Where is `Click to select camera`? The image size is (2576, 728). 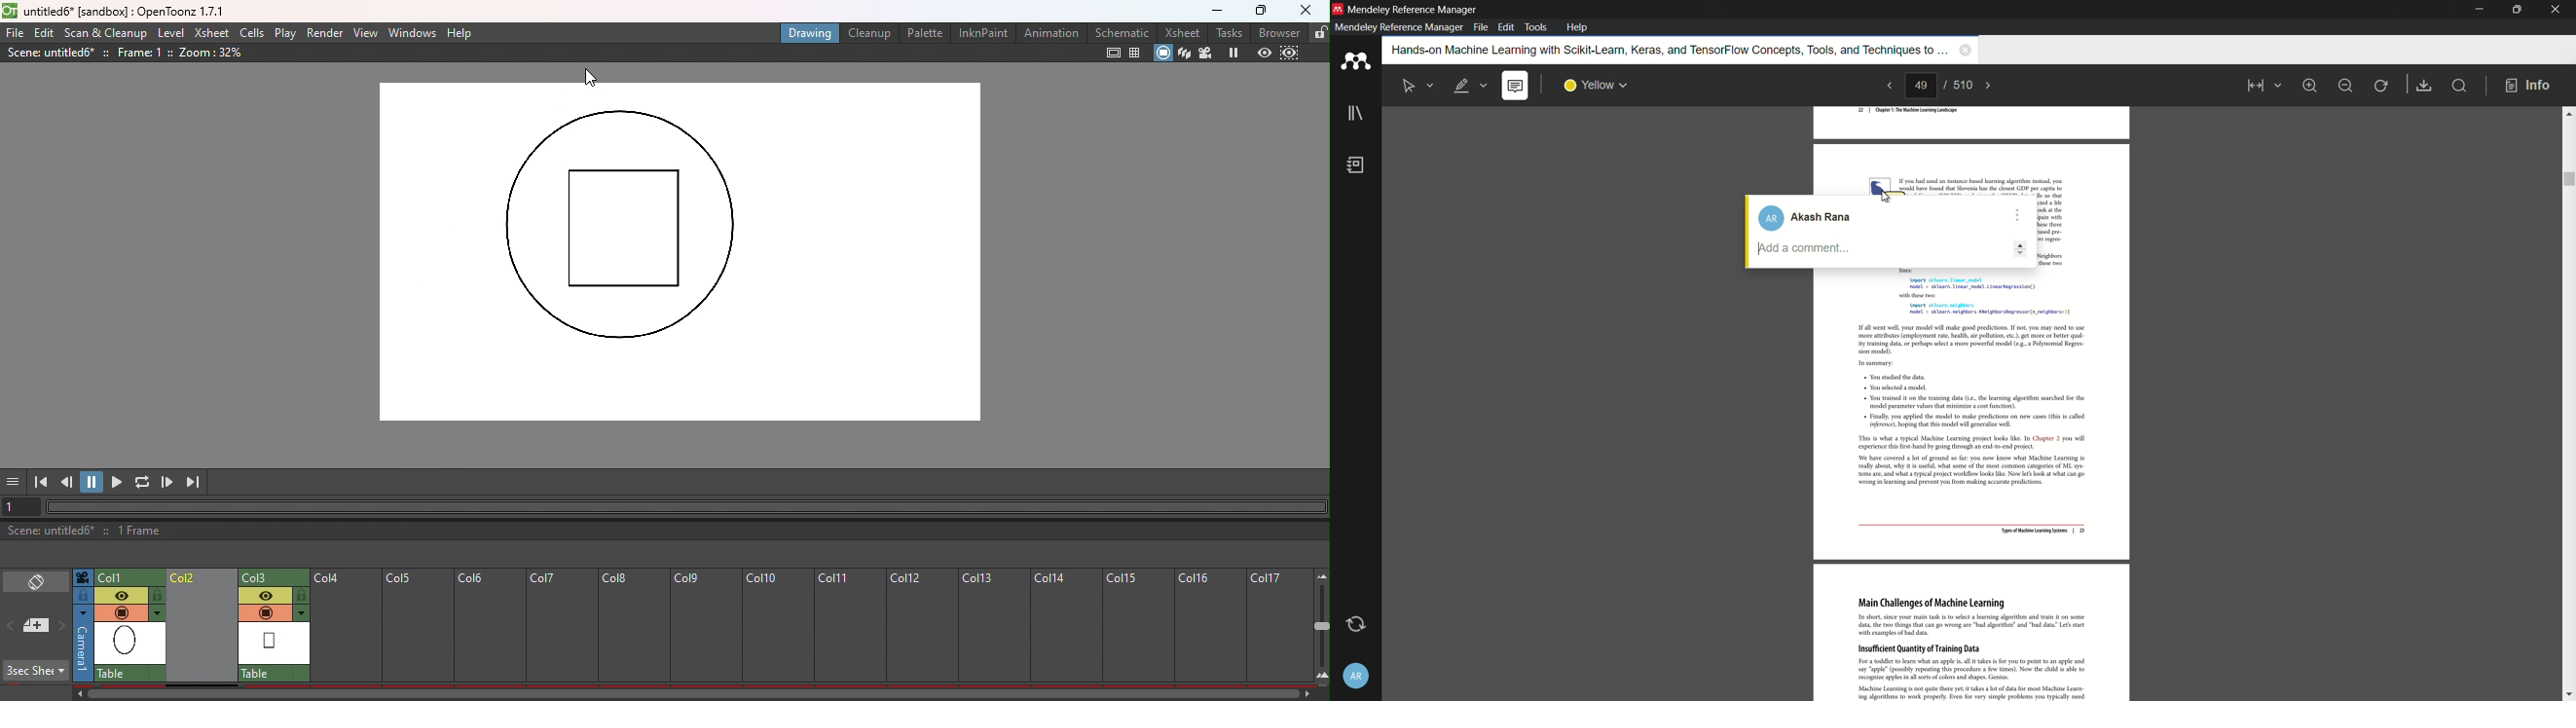 Click to select camera is located at coordinates (85, 578).